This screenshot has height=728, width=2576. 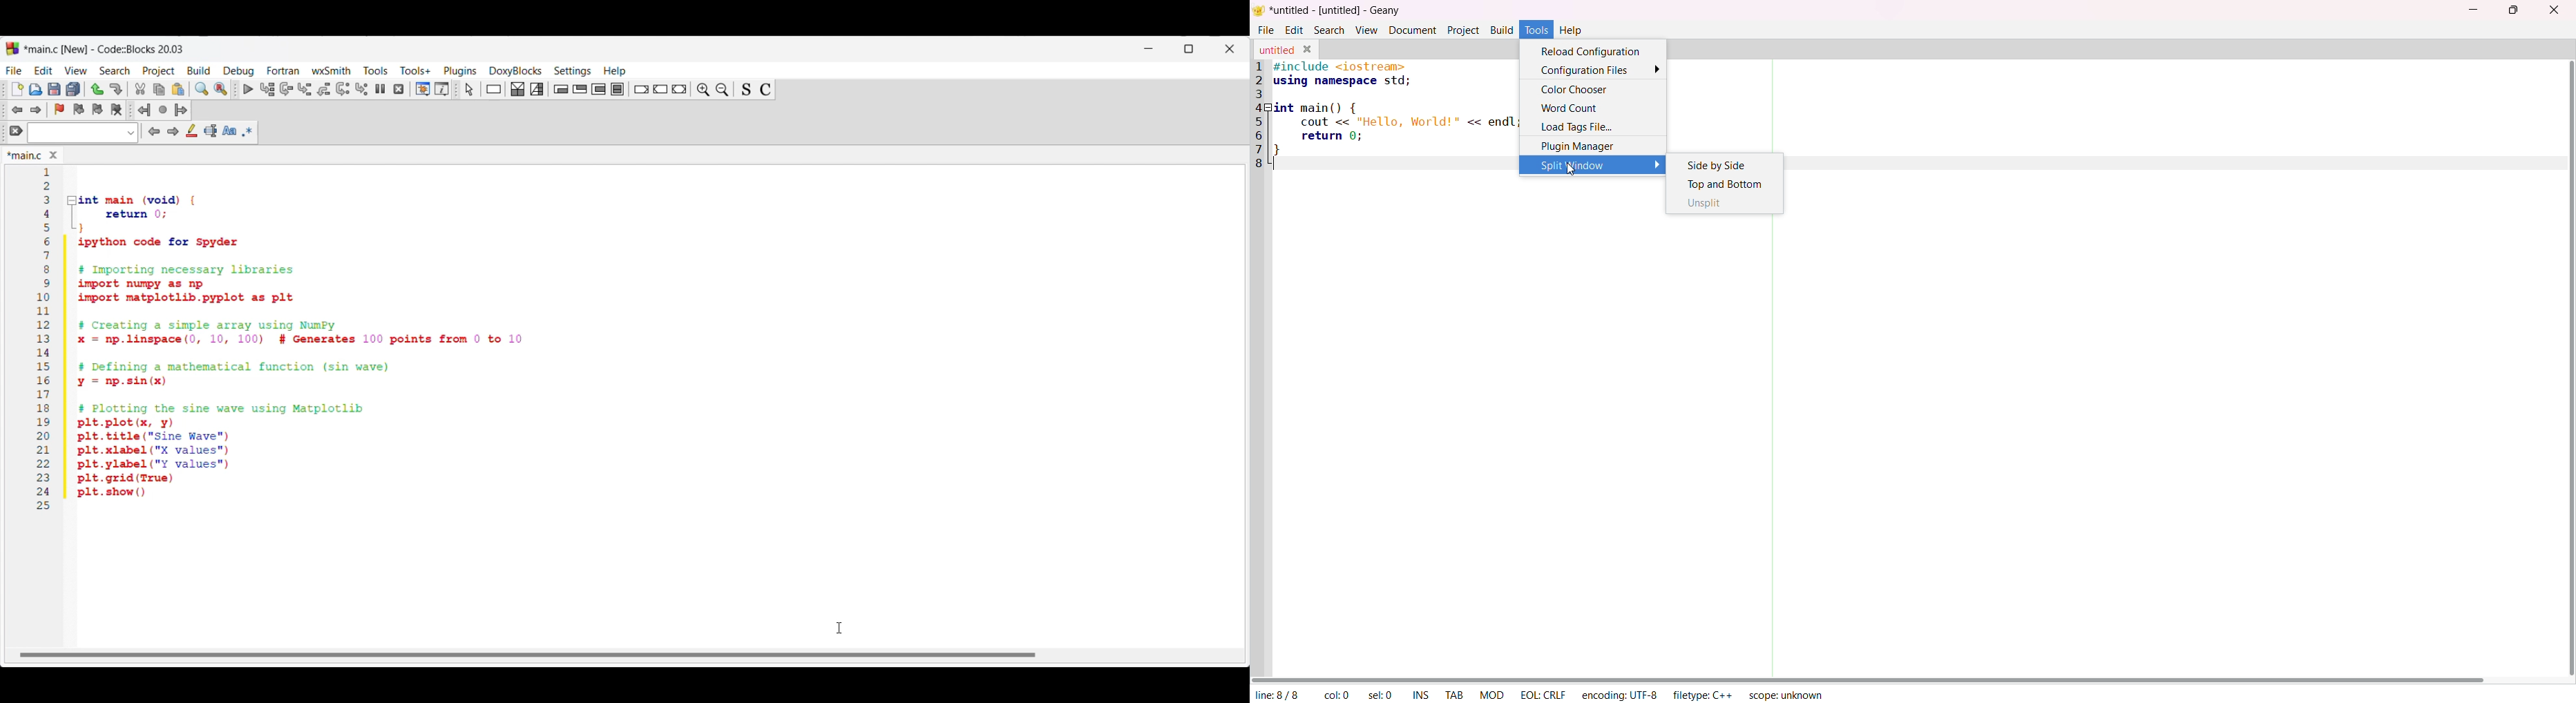 What do you see at coordinates (660, 89) in the screenshot?
I see `Continue instruction` at bounding box center [660, 89].